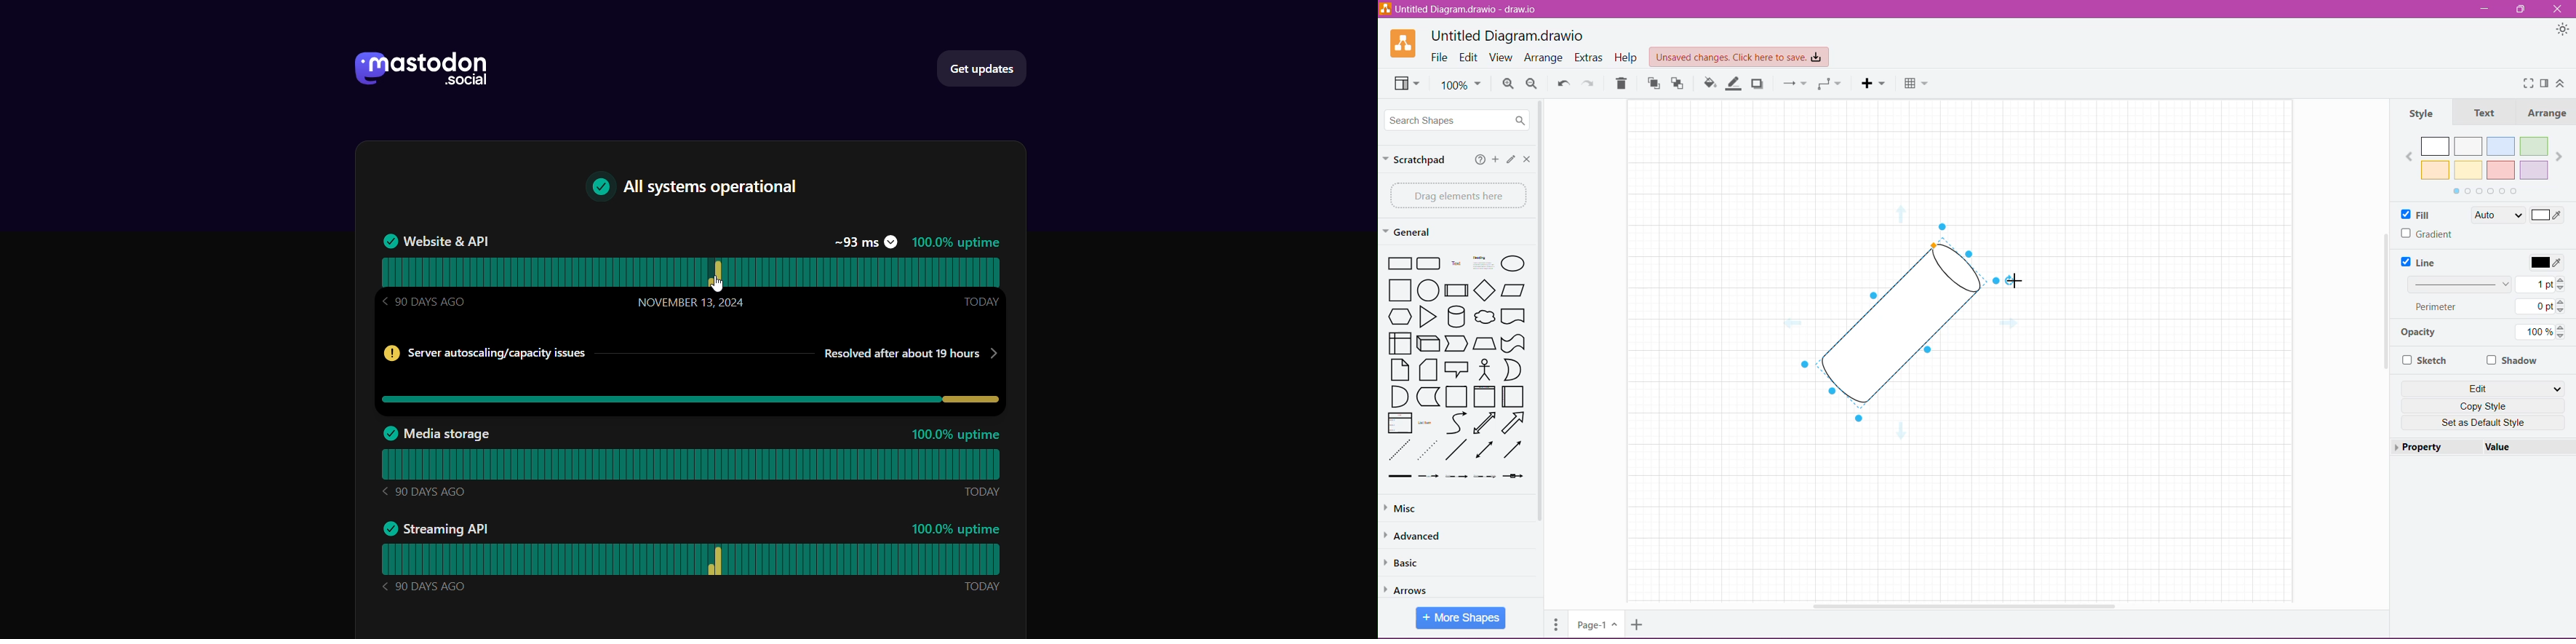 This screenshot has width=2576, height=644. What do you see at coordinates (2427, 214) in the screenshot?
I see `Fill - enabled` at bounding box center [2427, 214].